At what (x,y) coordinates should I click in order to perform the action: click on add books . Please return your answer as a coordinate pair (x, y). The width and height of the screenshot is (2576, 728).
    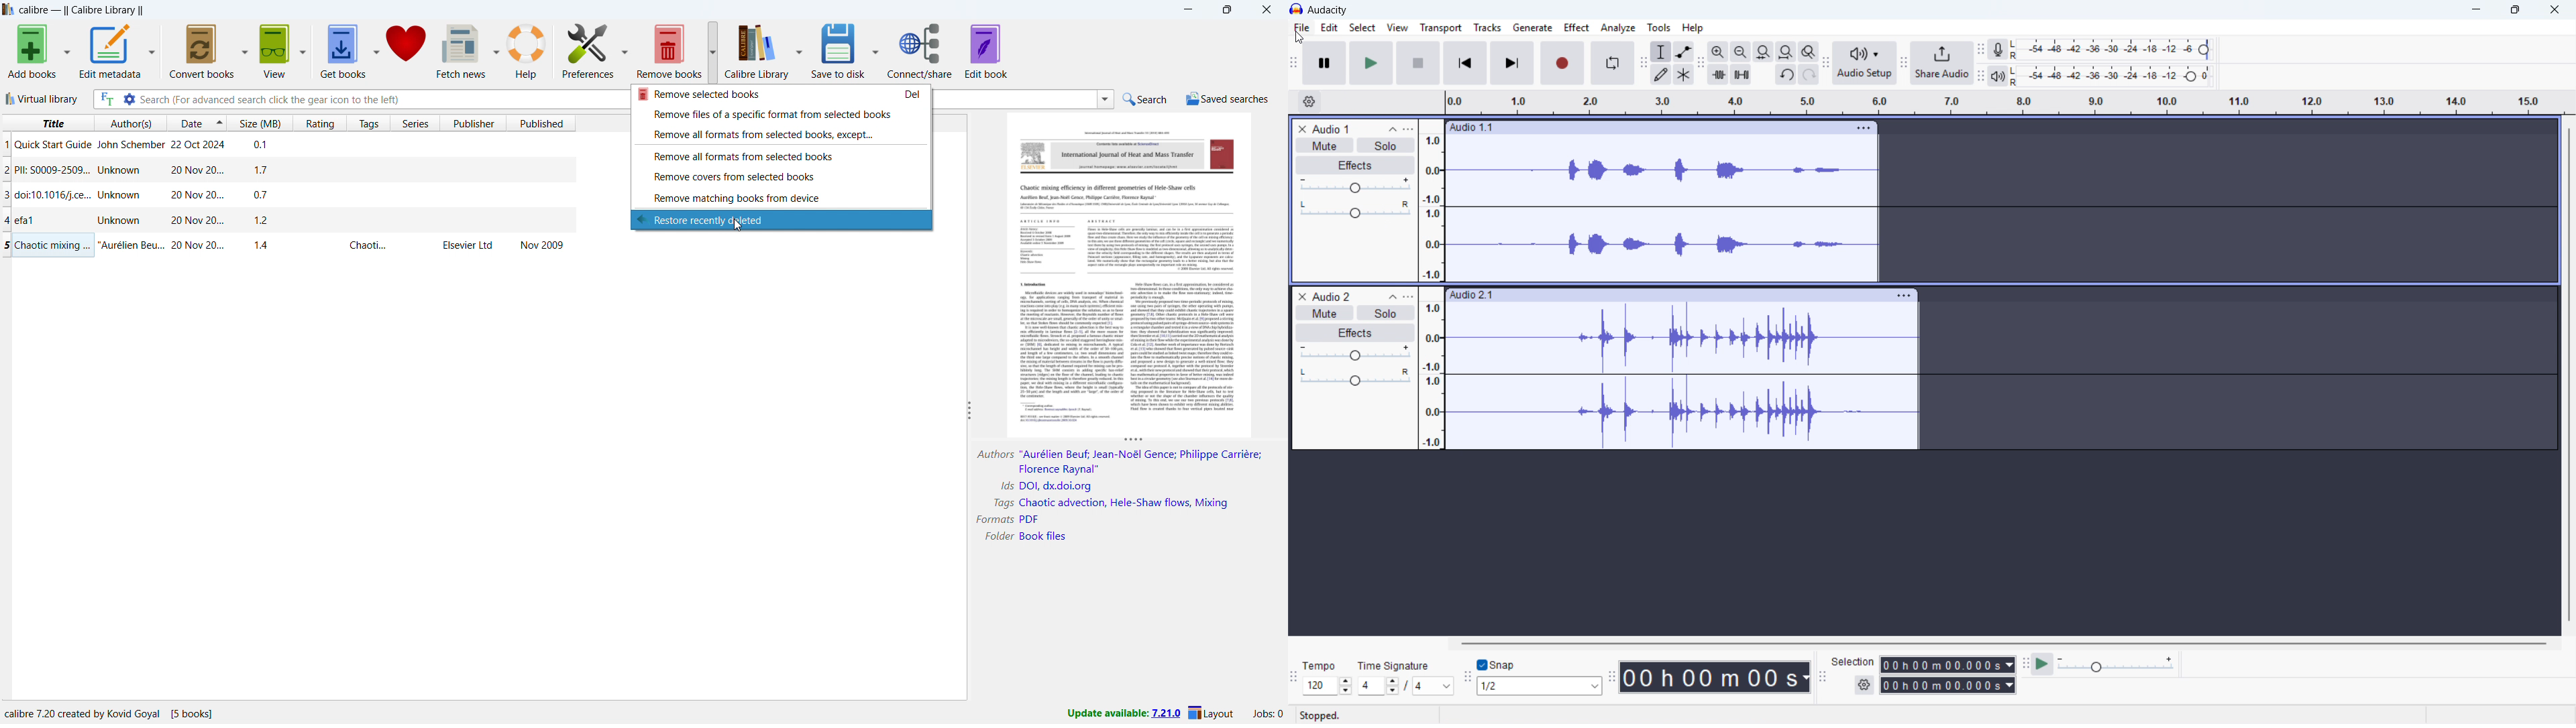
    Looking at the image, I should click on (32, 51).